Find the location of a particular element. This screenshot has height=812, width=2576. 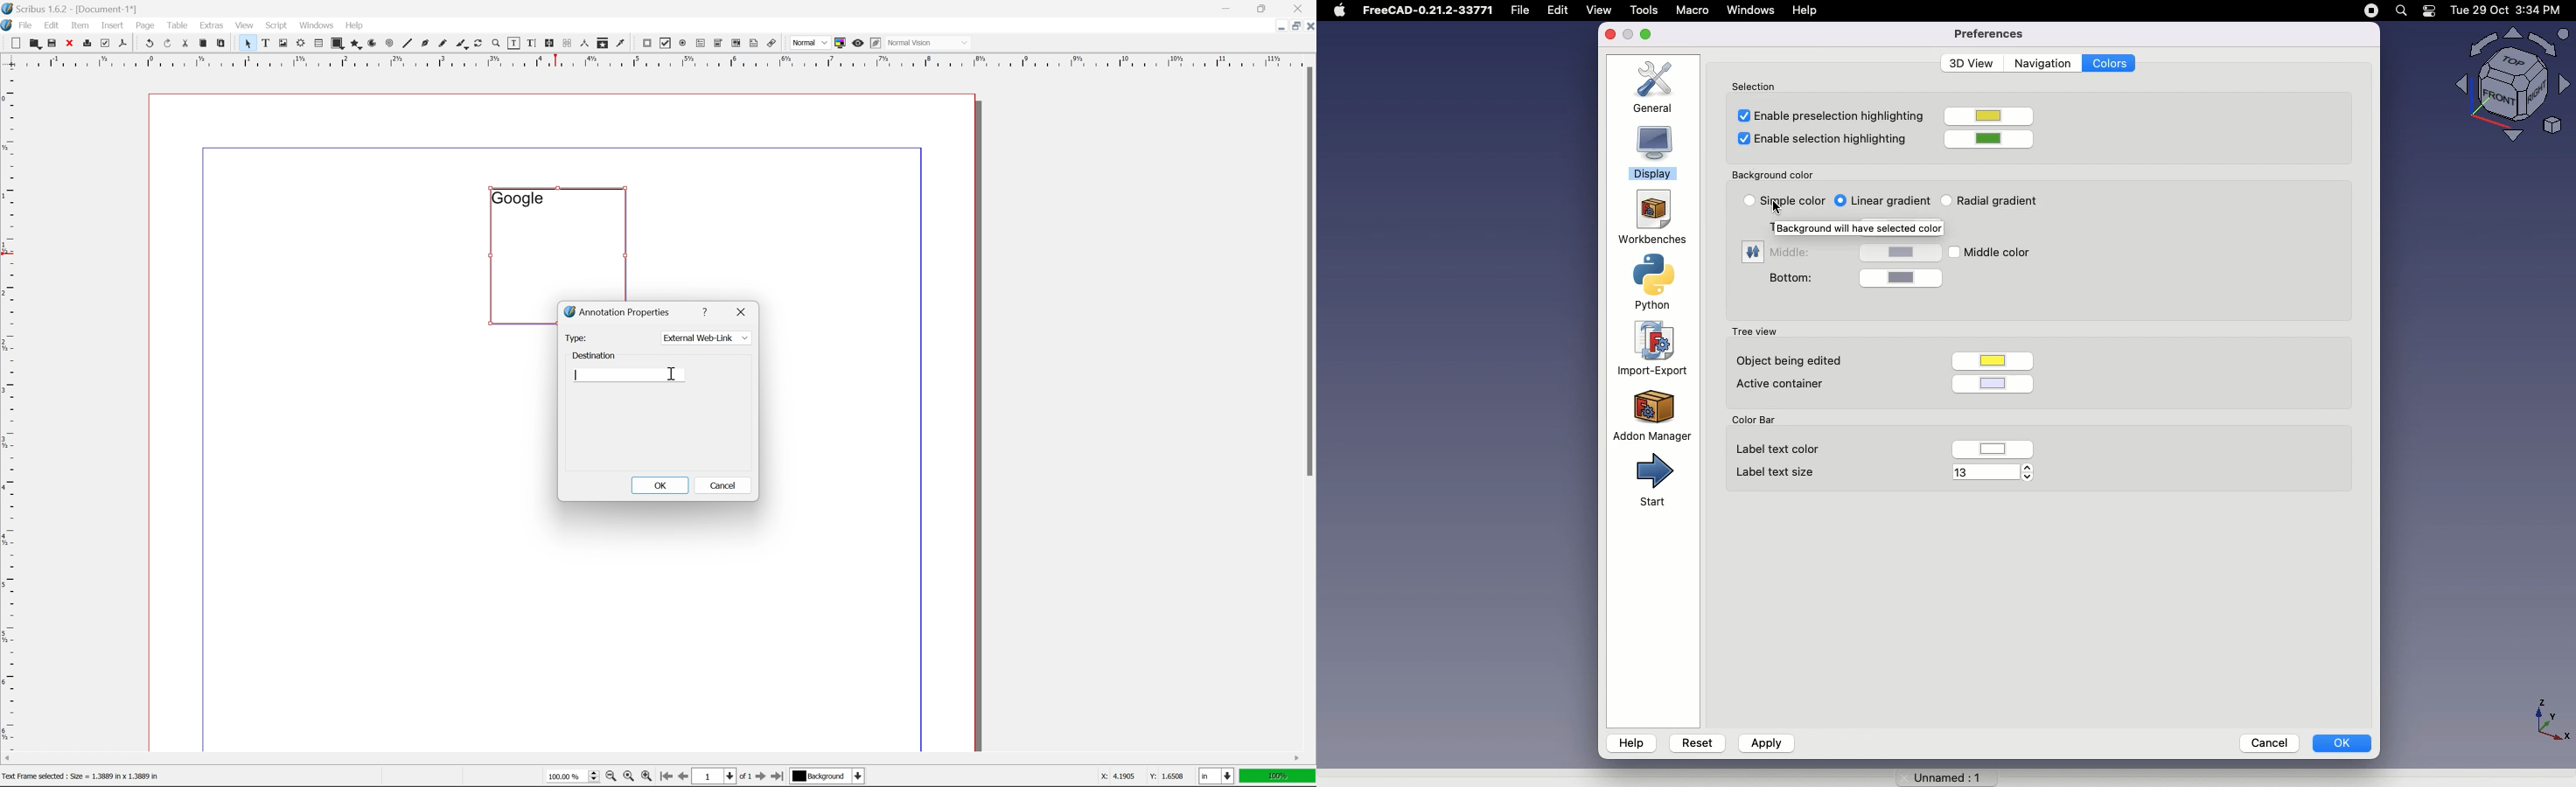

color is located at coordinates (2000, 448).